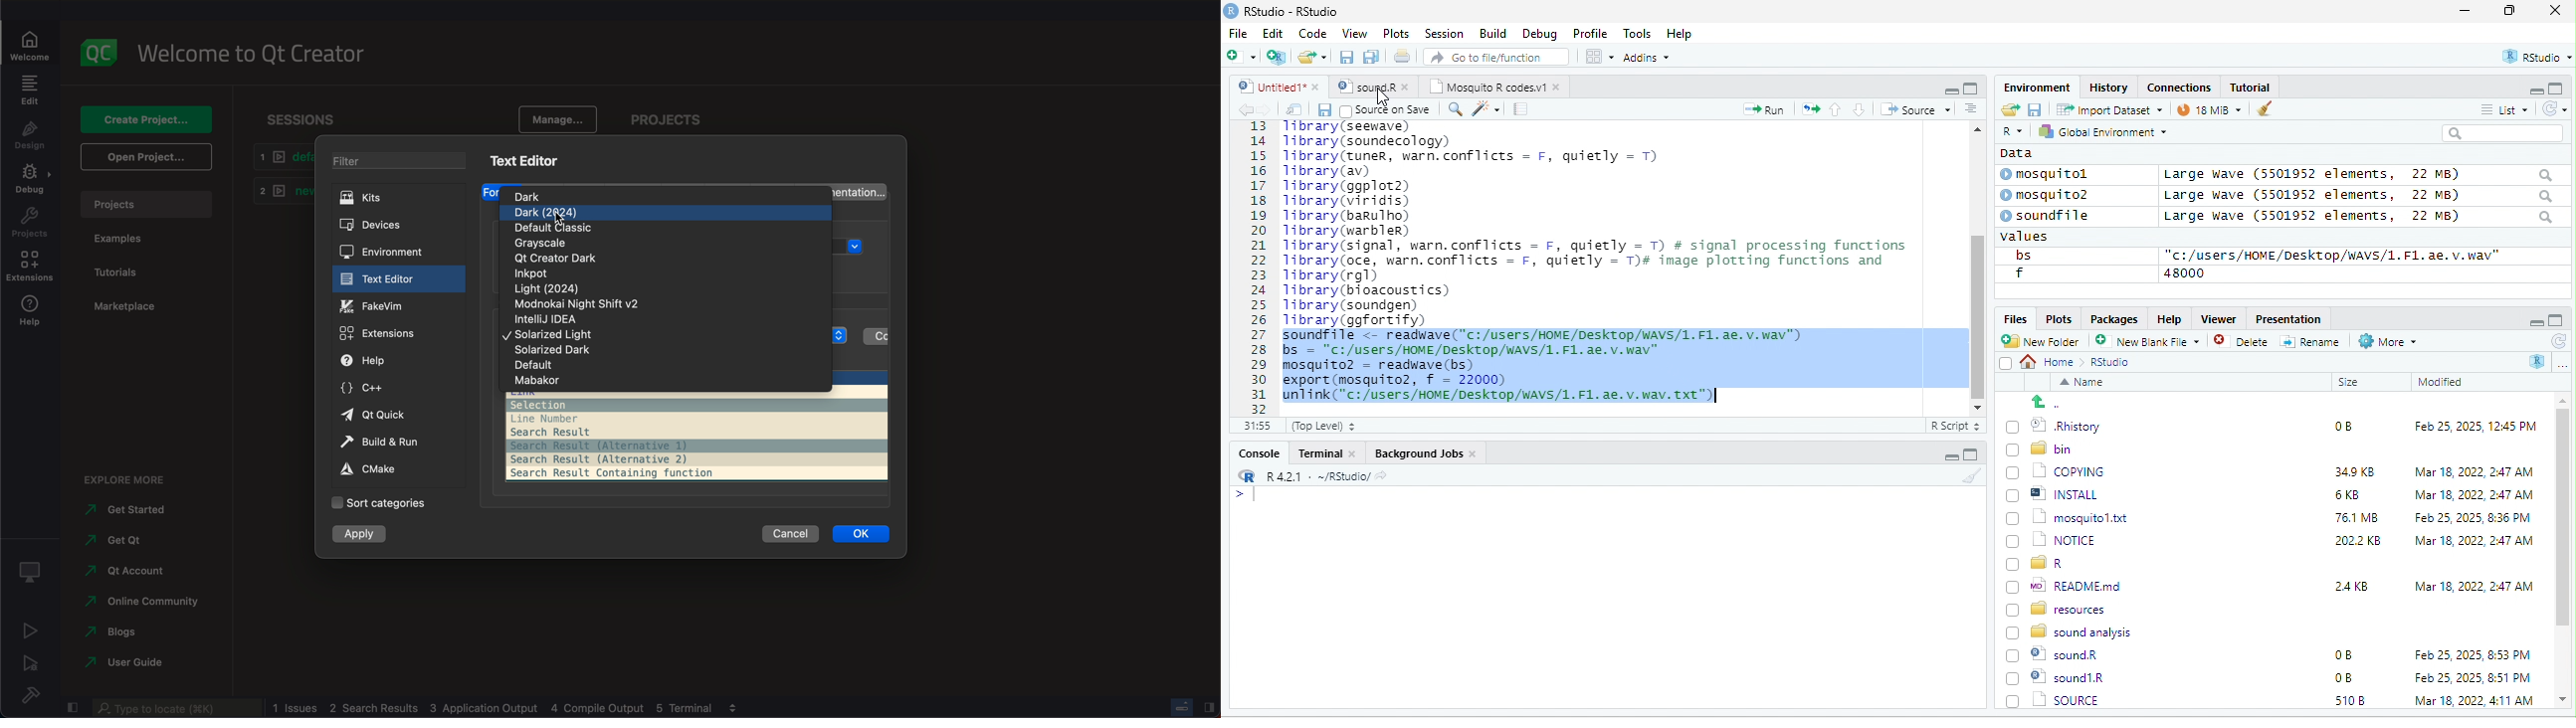 The height and width of the screenshot is (728, 2576). I want to click on R, so click(2538, 361).